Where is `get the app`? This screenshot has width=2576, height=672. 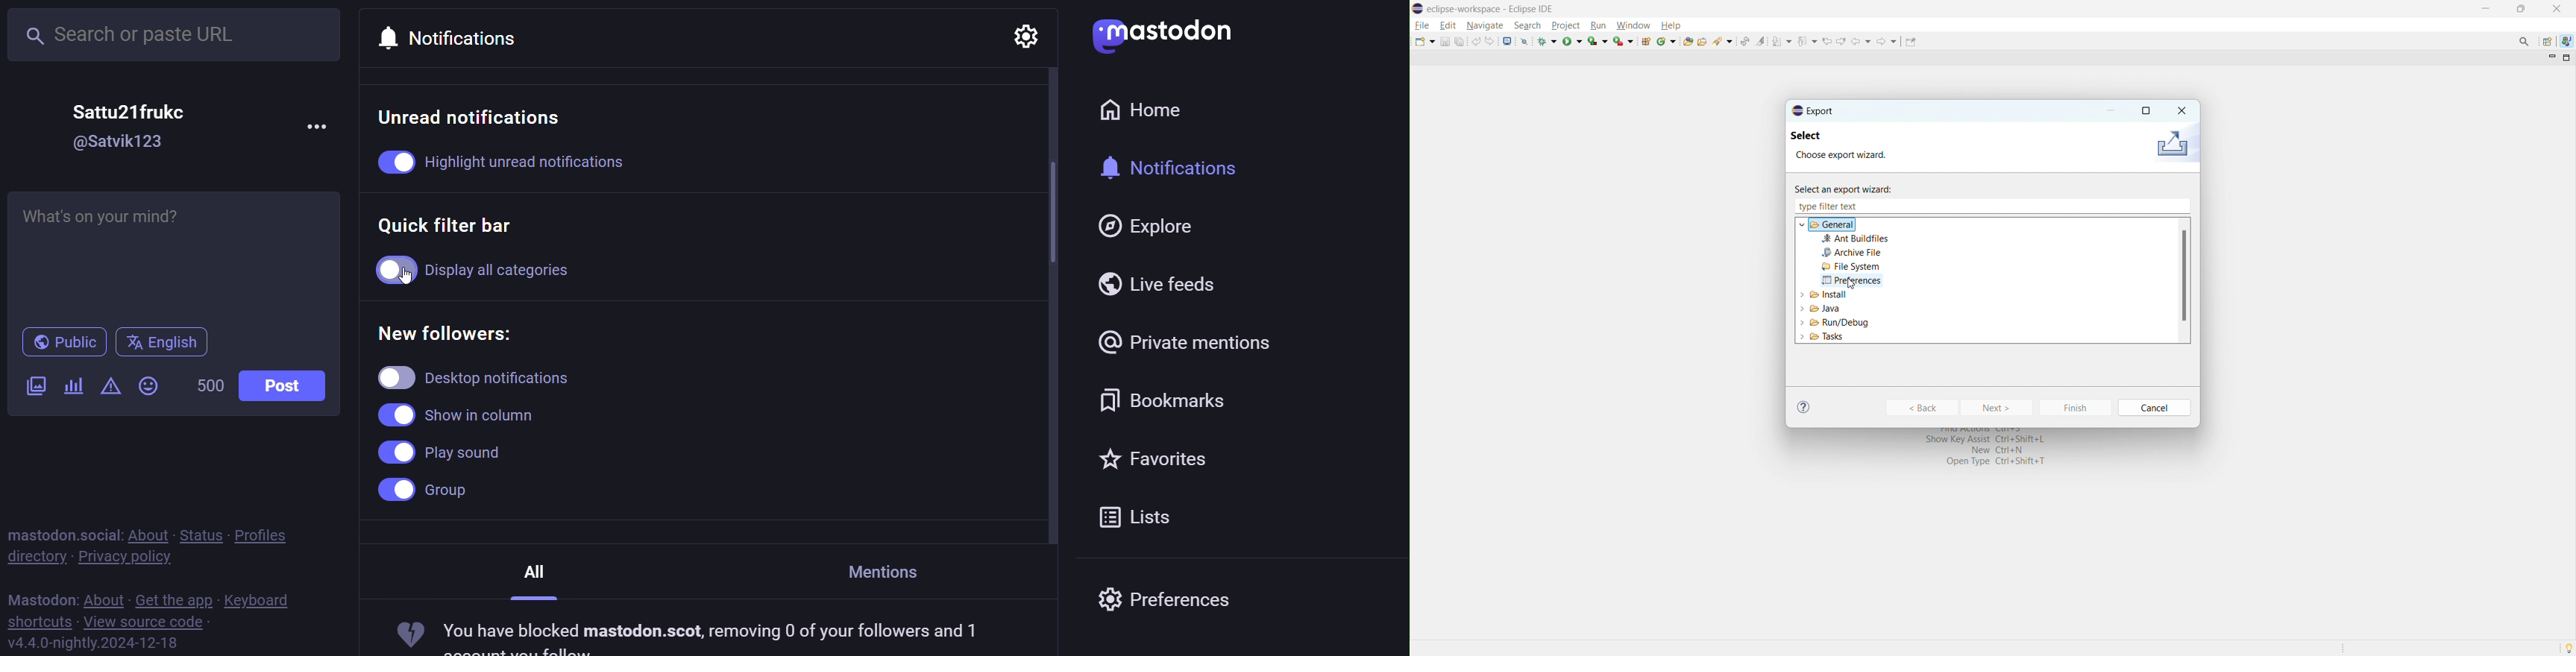 get the app is located at coordinates (172, 599).